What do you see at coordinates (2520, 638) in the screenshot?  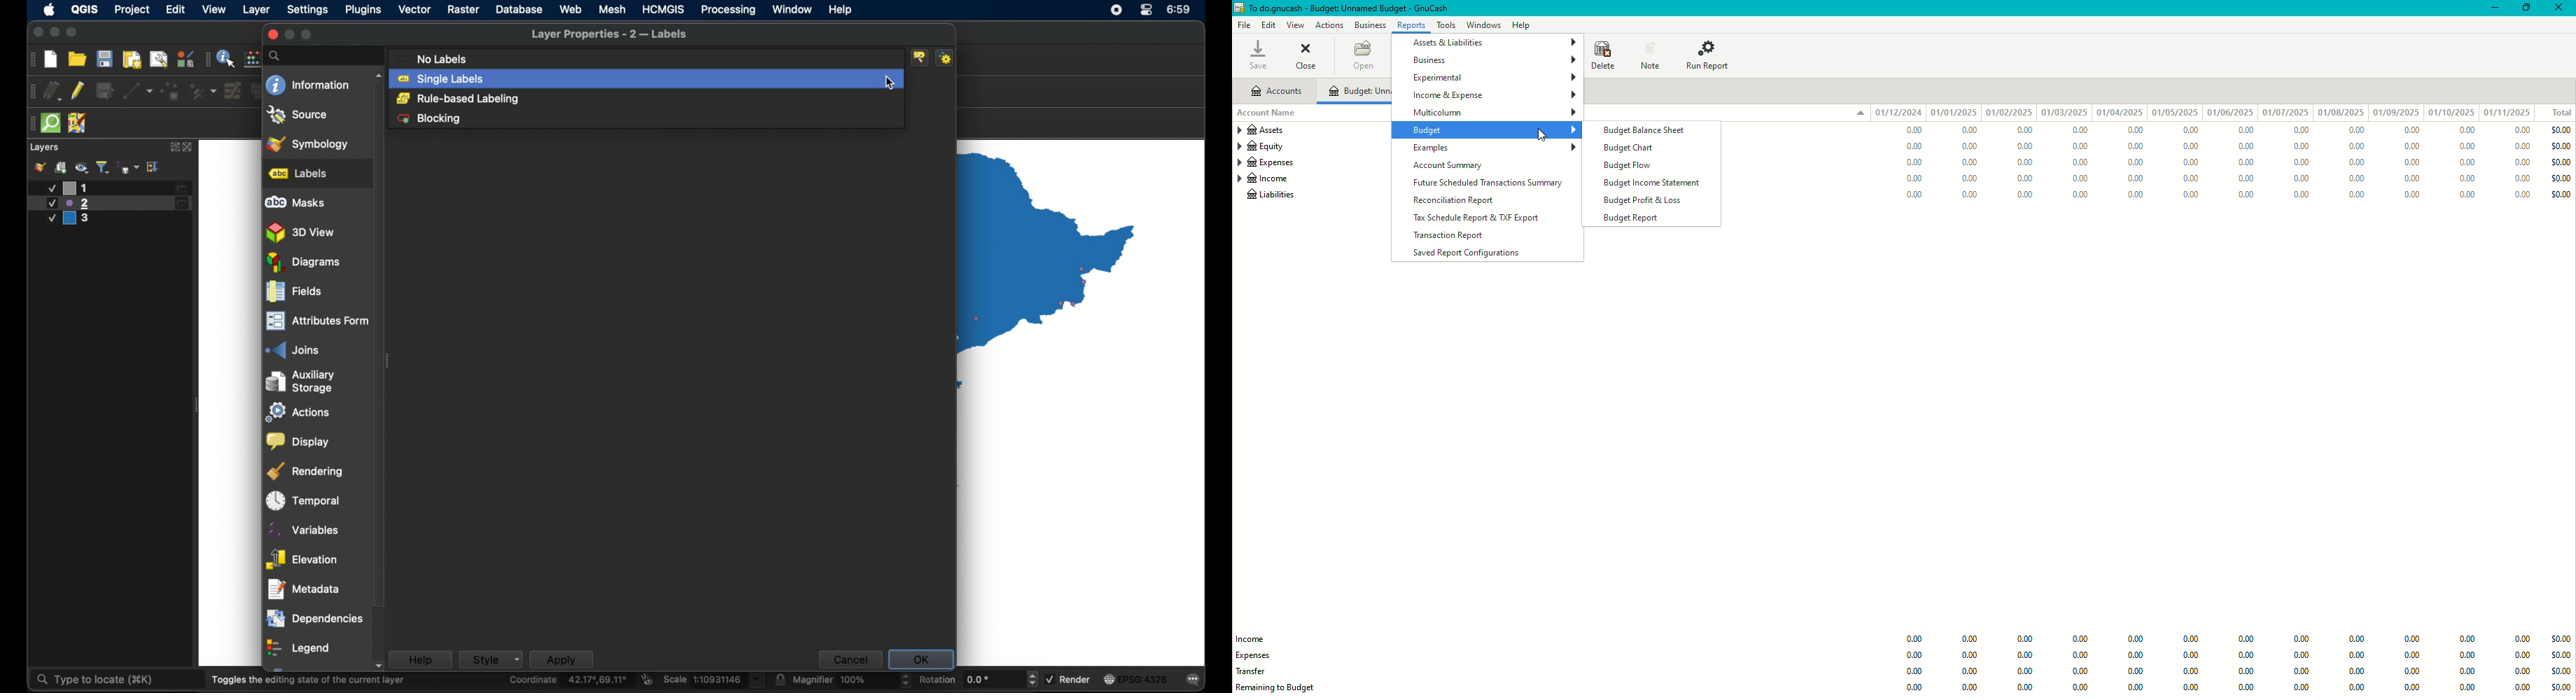 I see `0.00` at bounding box center [2520, 638].